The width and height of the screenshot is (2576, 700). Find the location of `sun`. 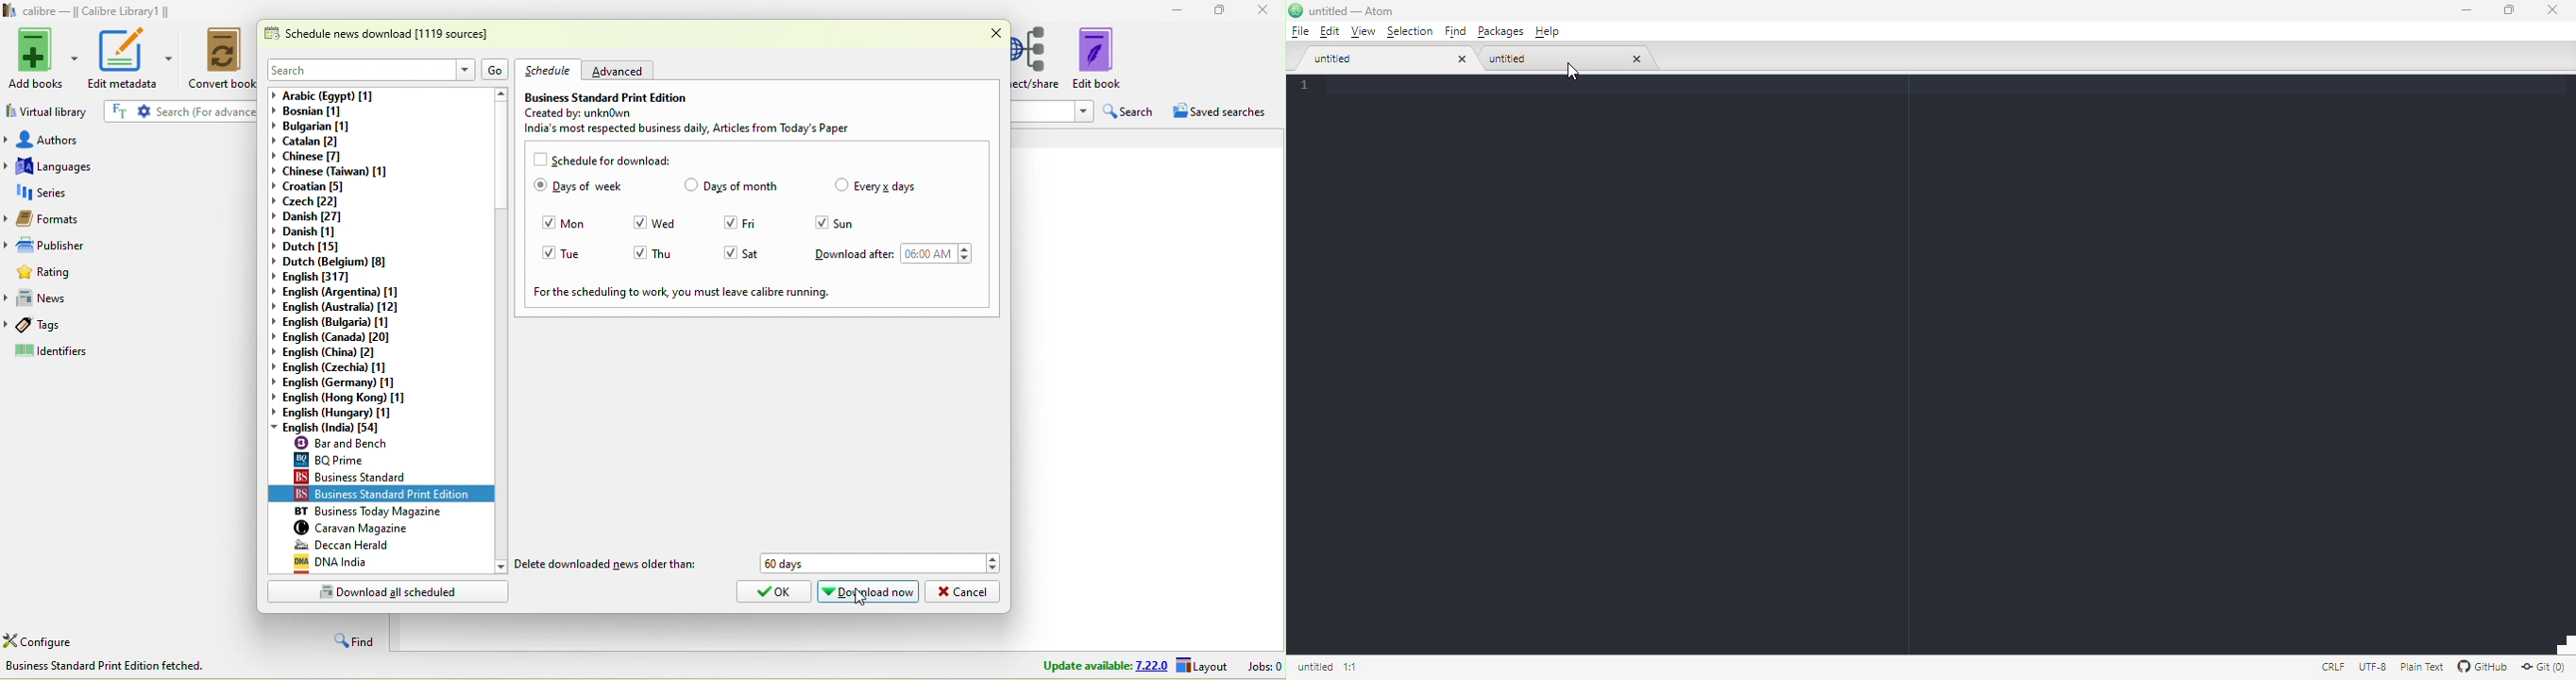

sun is located at coordinates (850, 224).